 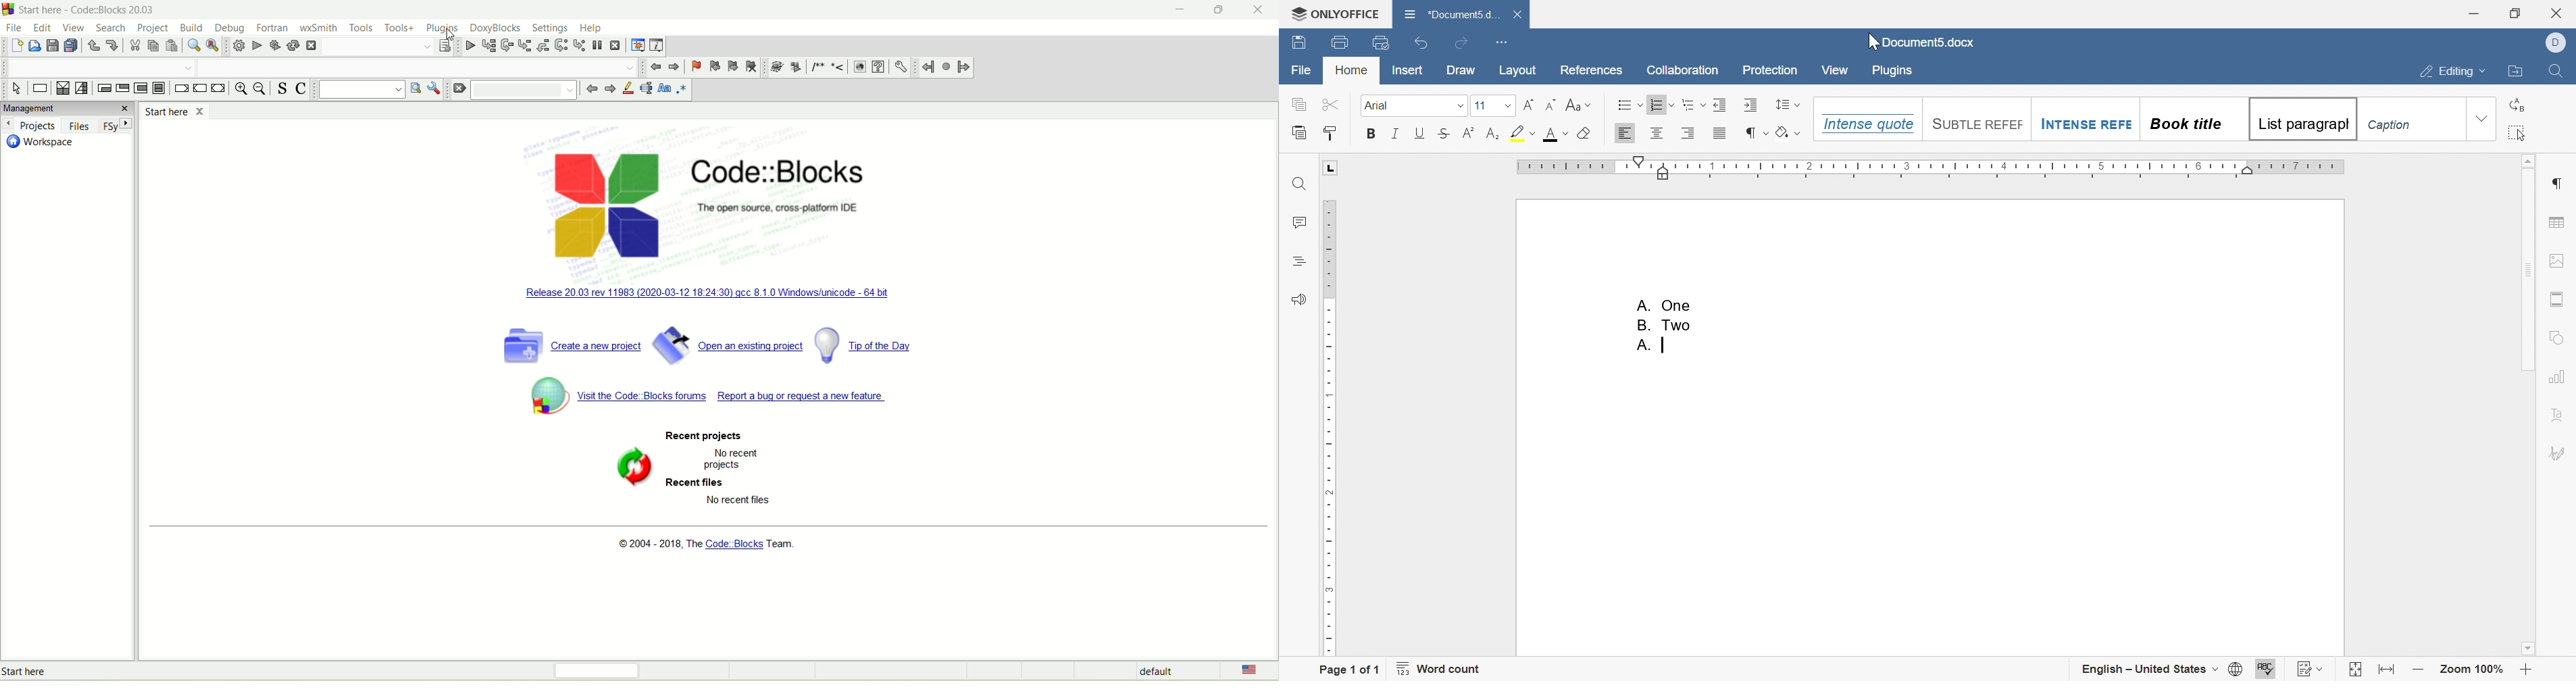 What do you see at coordinates (2558, 453) in the screenshot?
I see `signature settings` at bounding box center [2558, 453].